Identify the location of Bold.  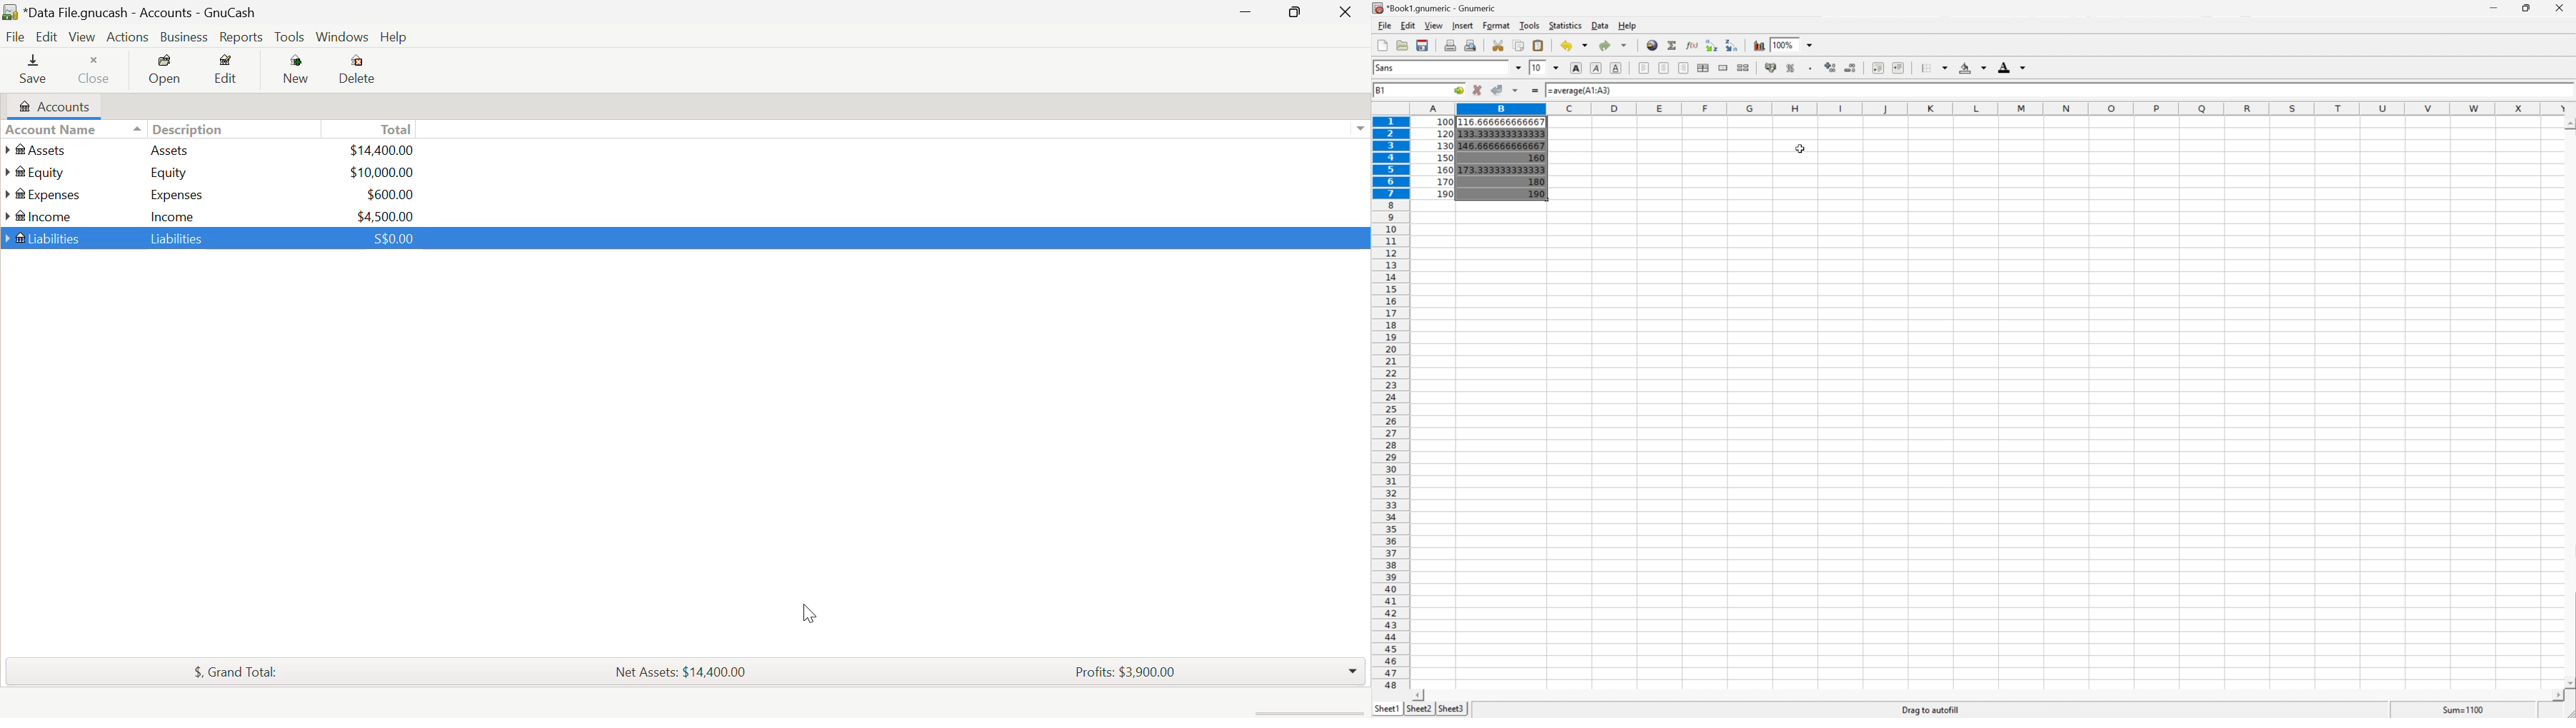
(1577, 70).